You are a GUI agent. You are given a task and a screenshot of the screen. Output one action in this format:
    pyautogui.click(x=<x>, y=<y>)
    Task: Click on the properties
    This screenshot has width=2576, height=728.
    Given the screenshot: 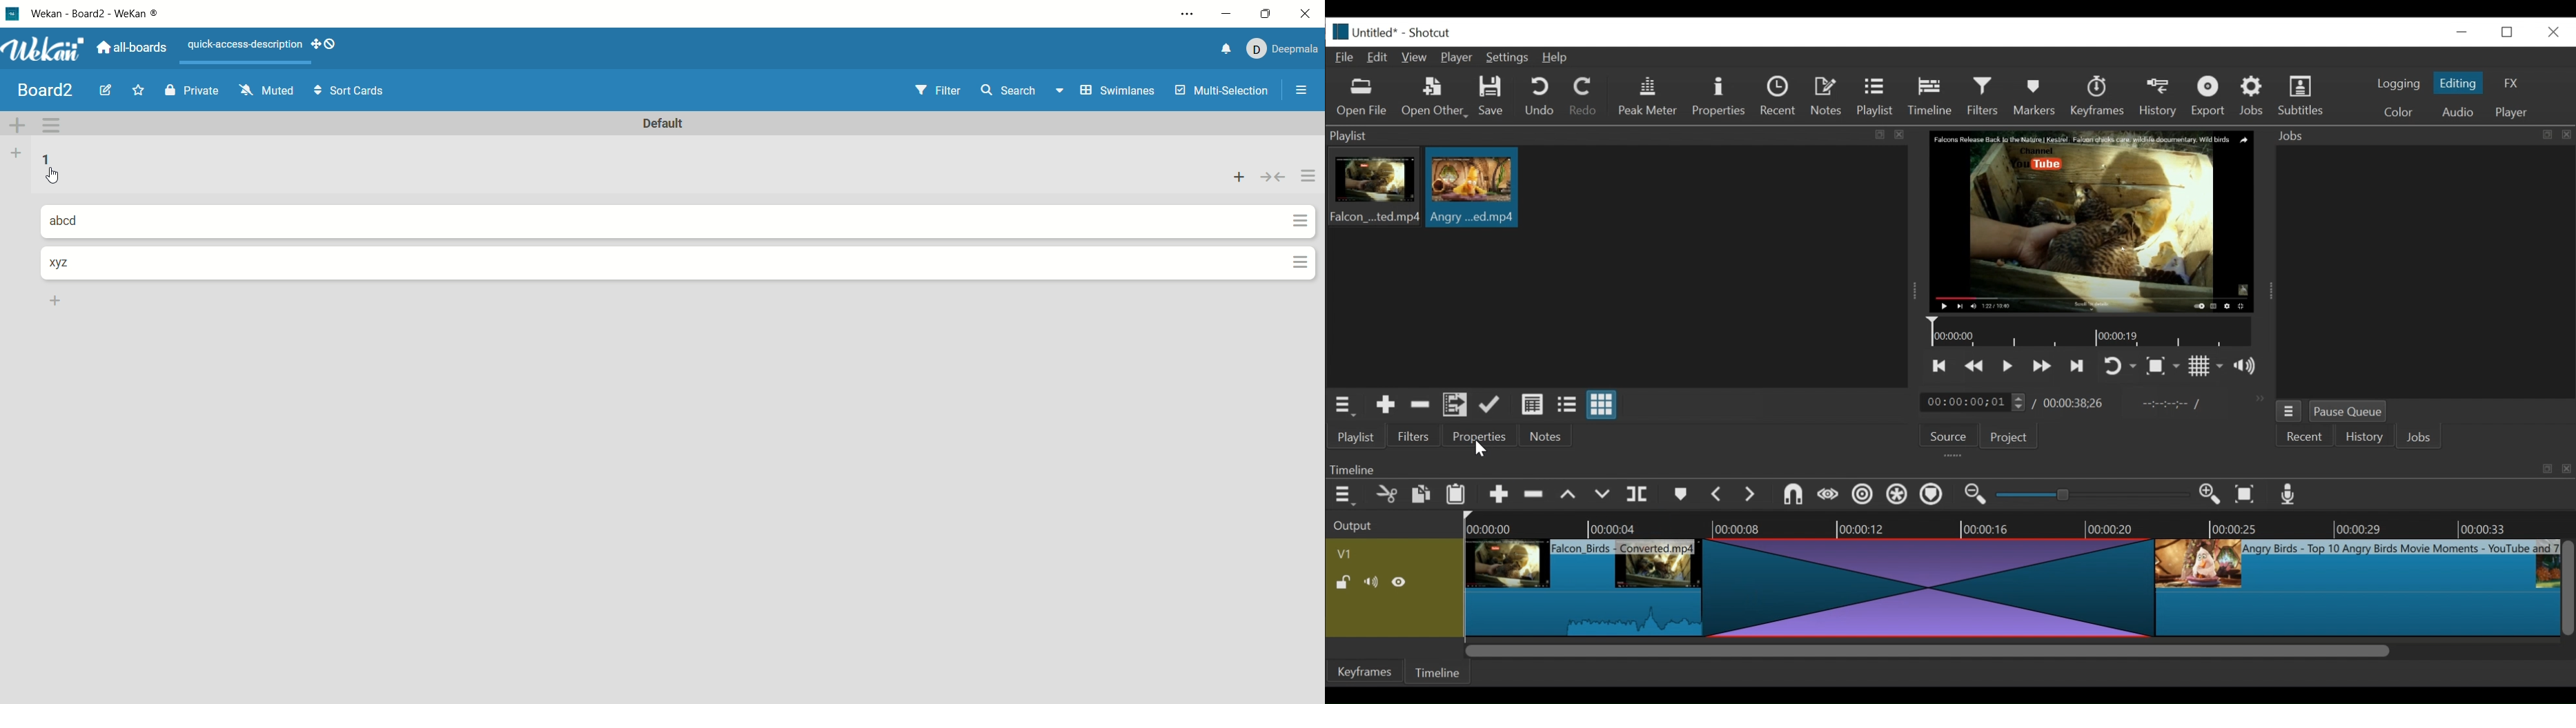 What is the action you would take?
    pyautogui.click(x=1481, y=437)
    